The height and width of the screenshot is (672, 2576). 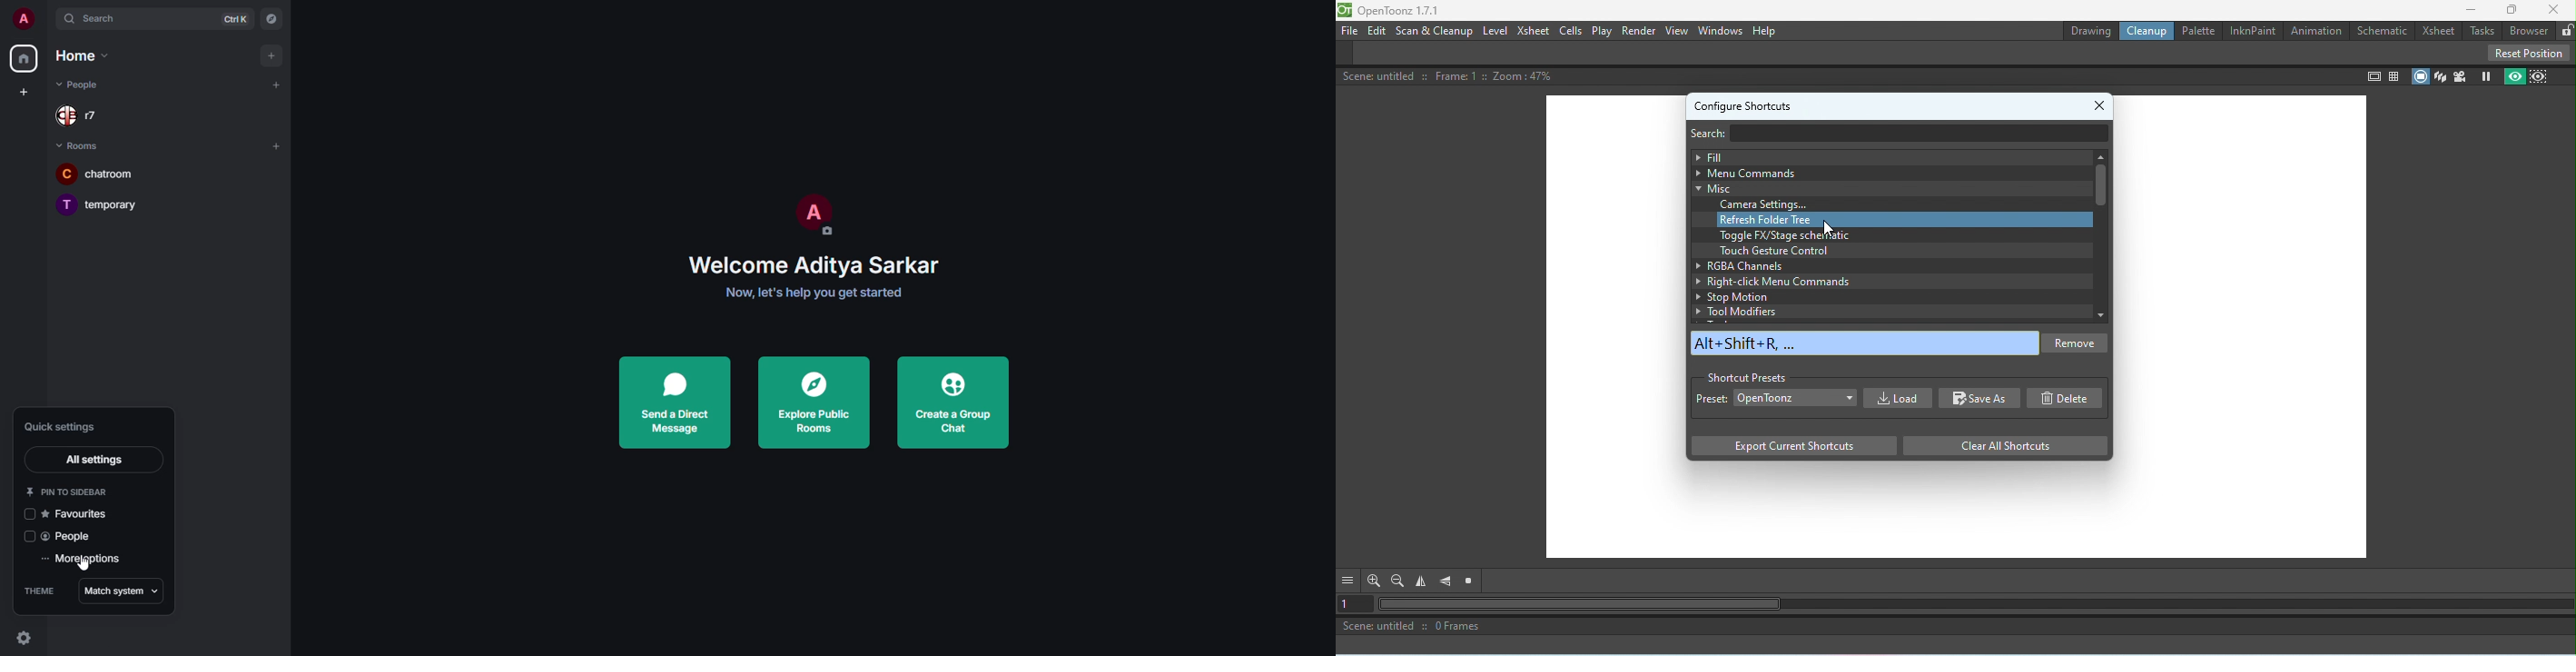 What do you see at coordinates (81, 84) in the screenshot?
I see `people` at bounding box center [81, 84].